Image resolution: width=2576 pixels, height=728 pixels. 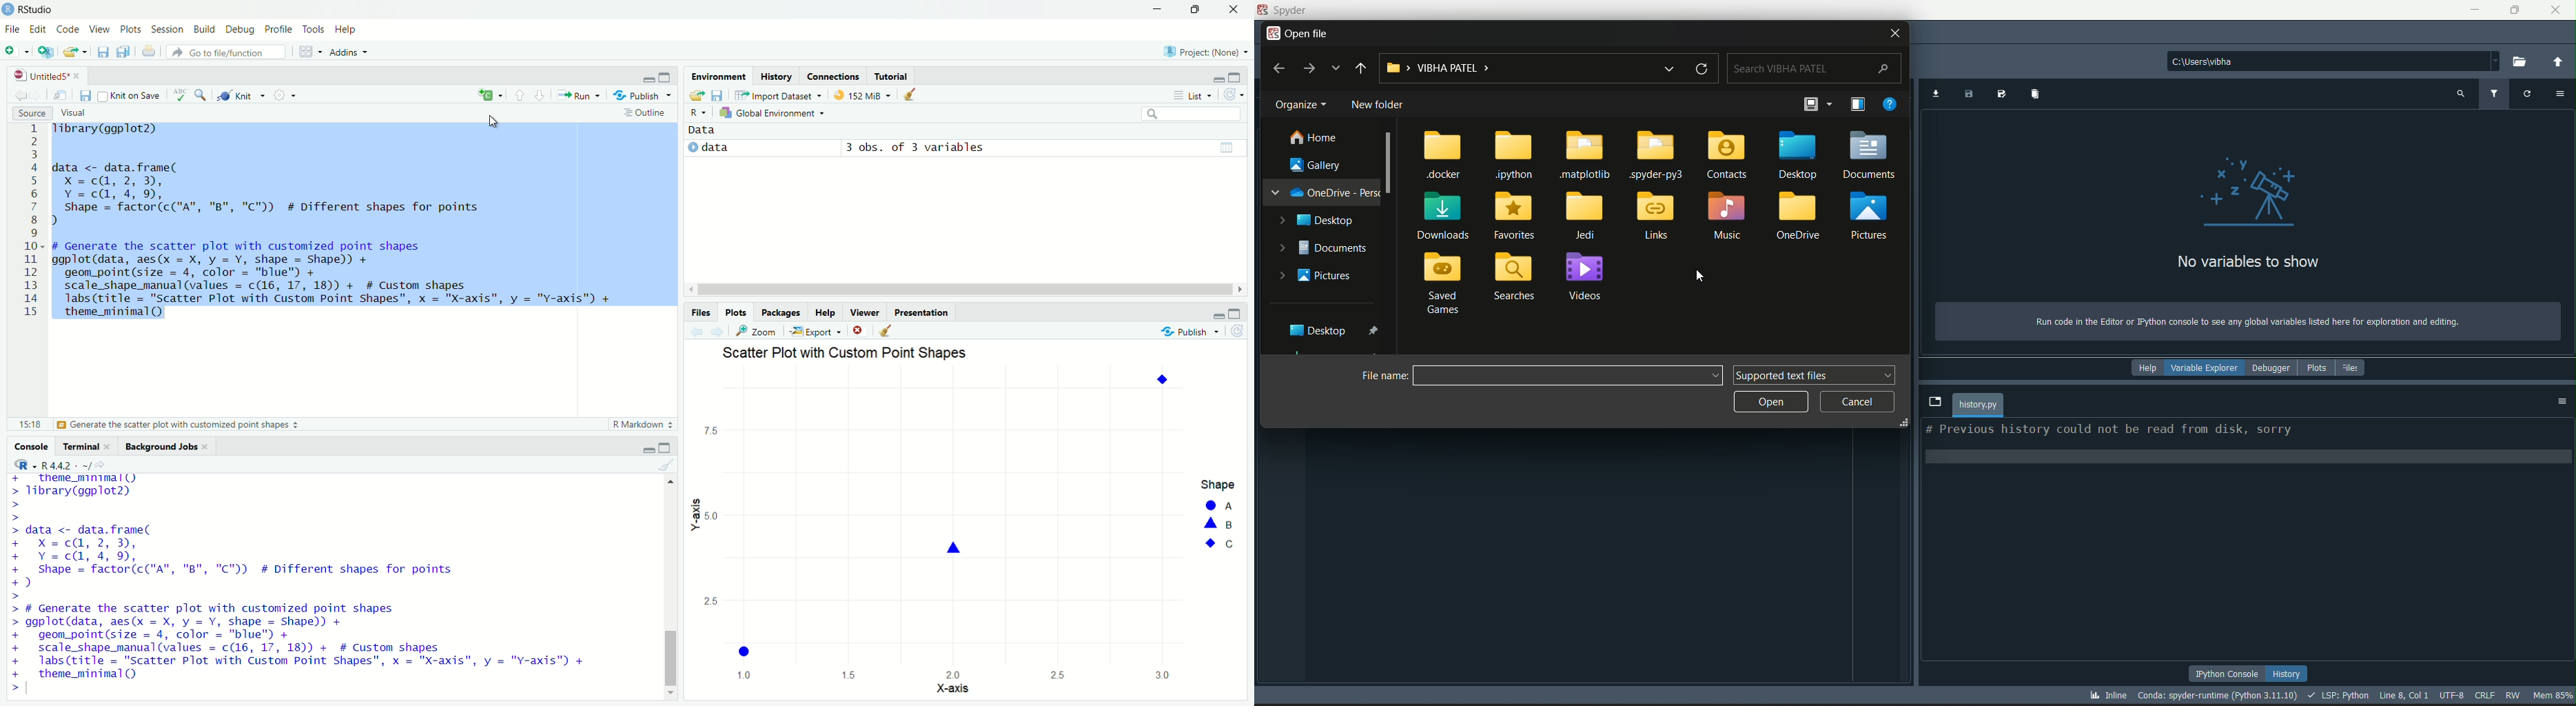 I want to click on data, so click(x=715, y=147).